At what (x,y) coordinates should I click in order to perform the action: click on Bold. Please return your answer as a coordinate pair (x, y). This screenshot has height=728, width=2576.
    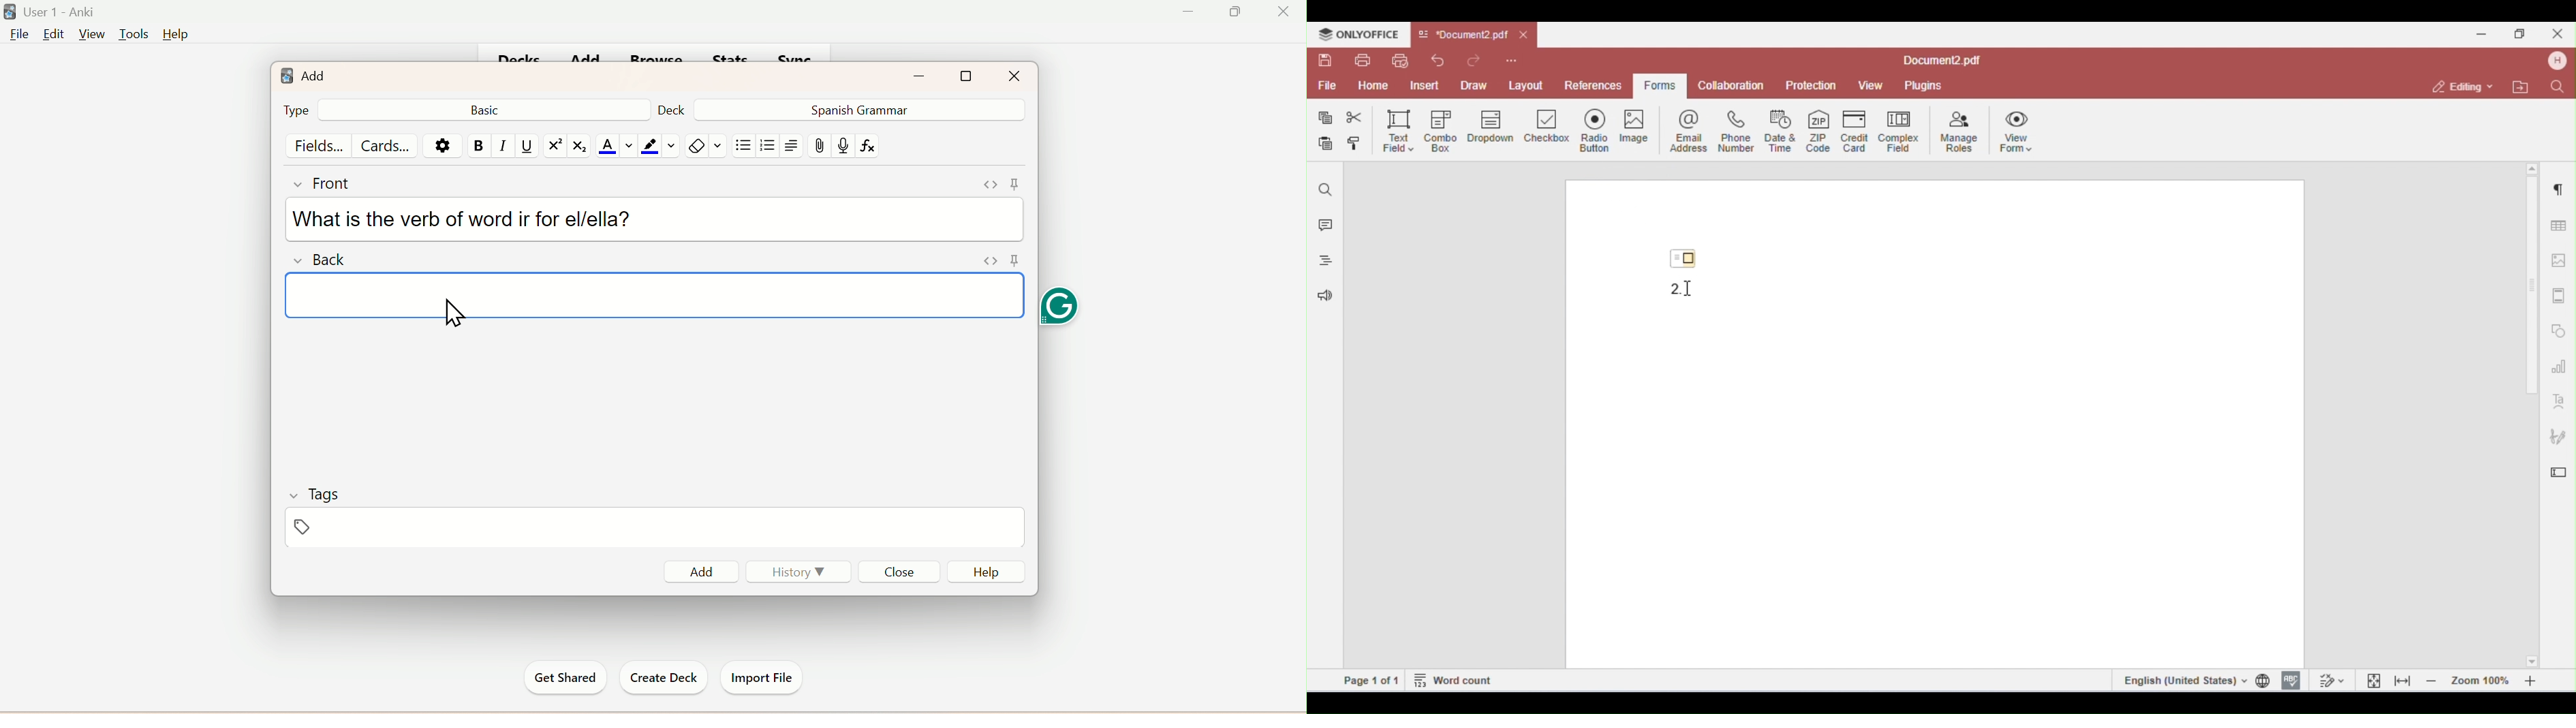
    Looking at the image, I should click on (480, 146).